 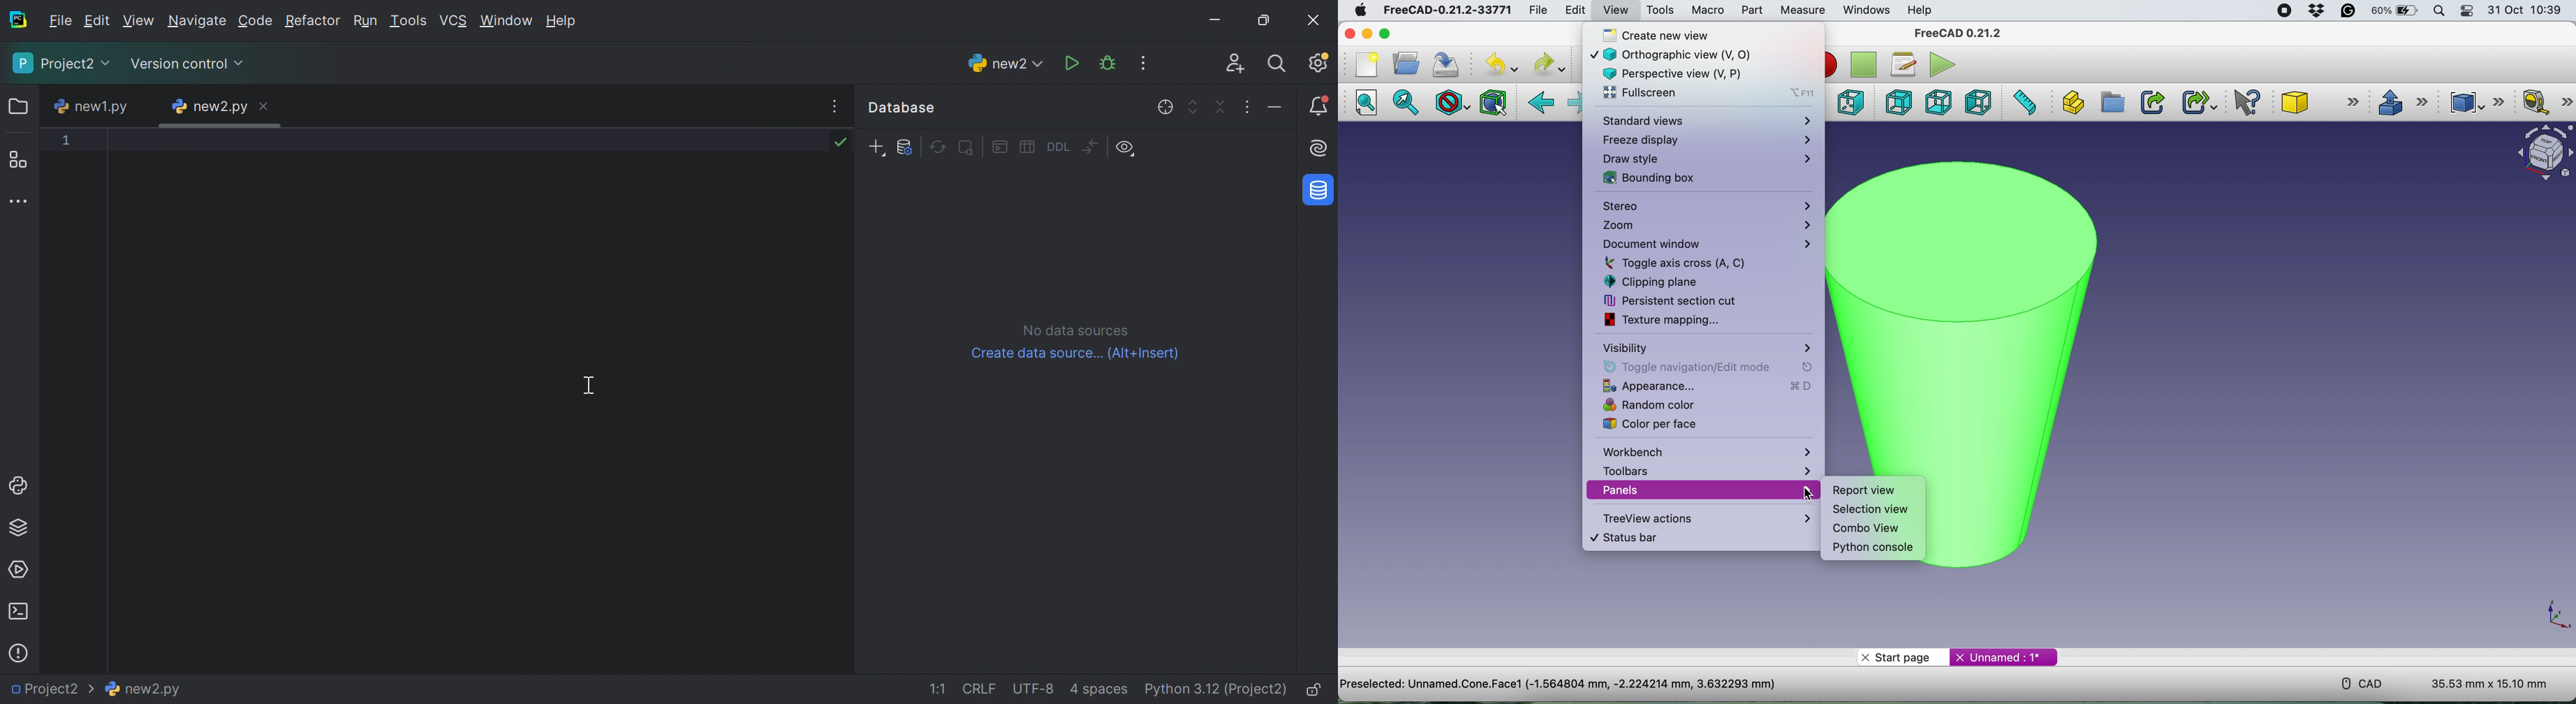 I want to click on Python packages, so click(x=17, y=527).